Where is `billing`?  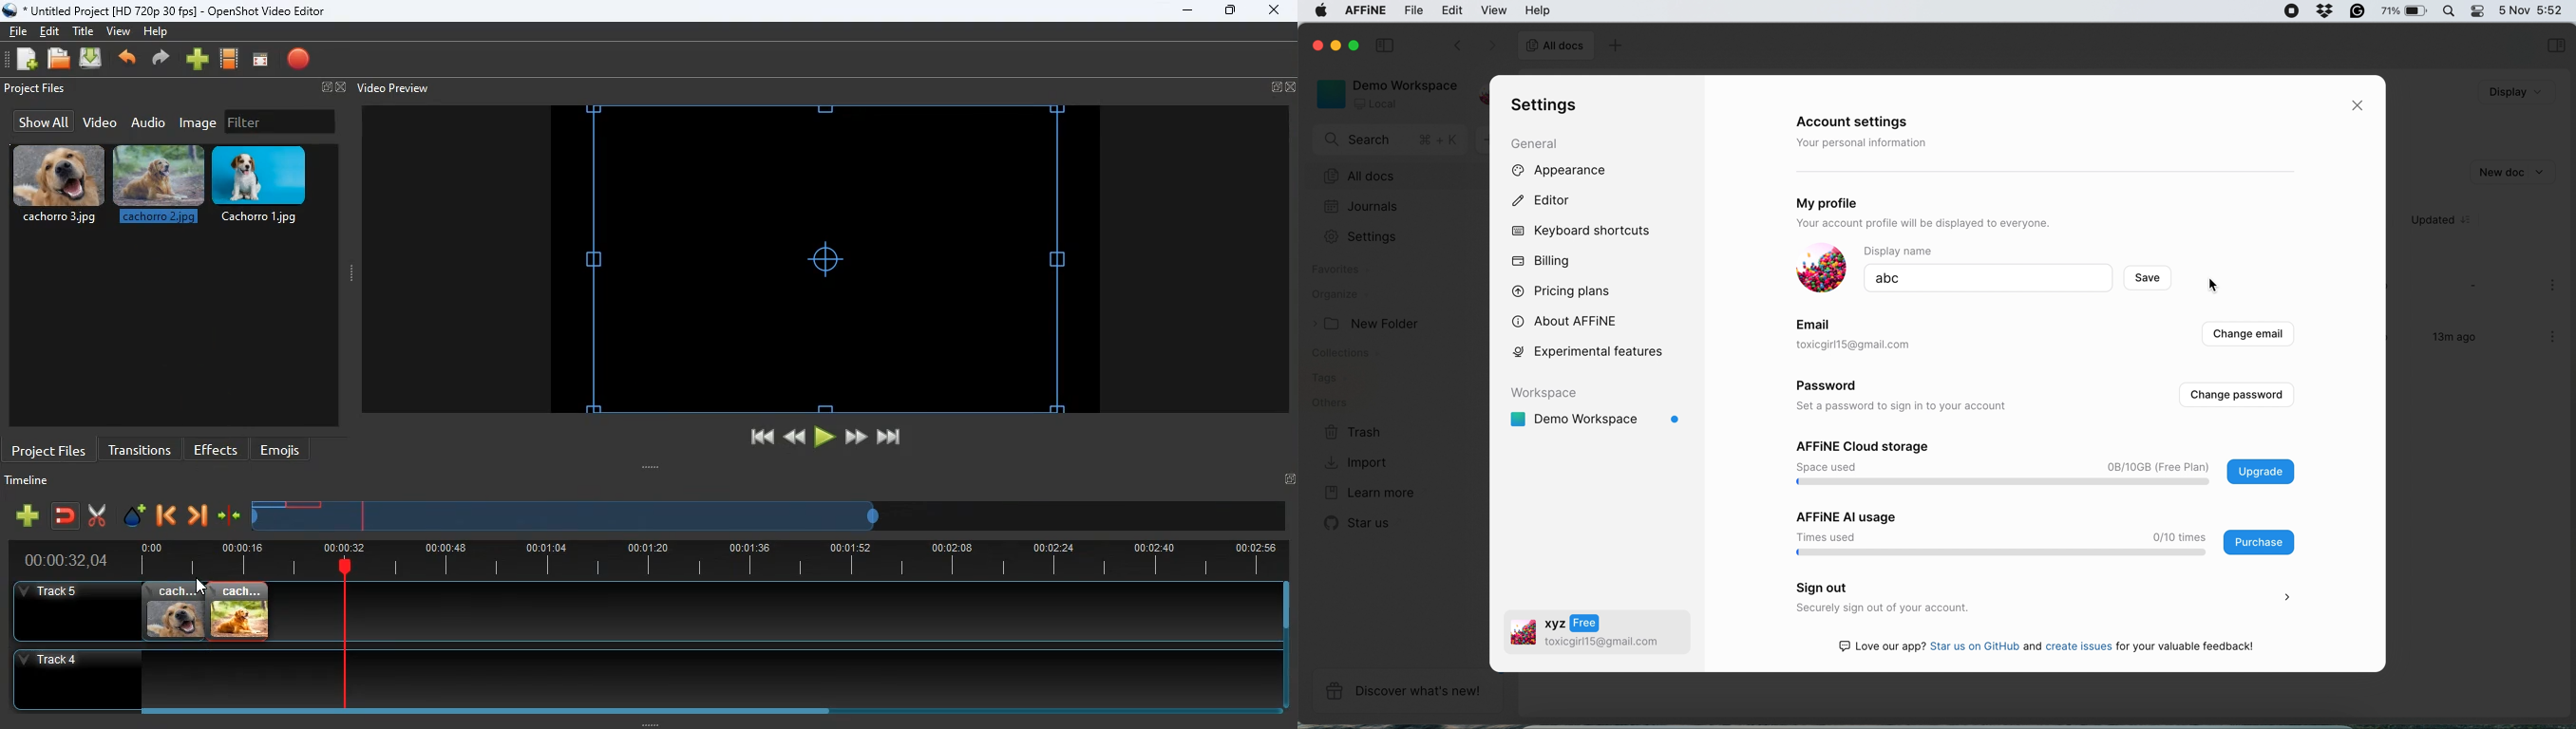 billing is located at coordinates (1543, 261).